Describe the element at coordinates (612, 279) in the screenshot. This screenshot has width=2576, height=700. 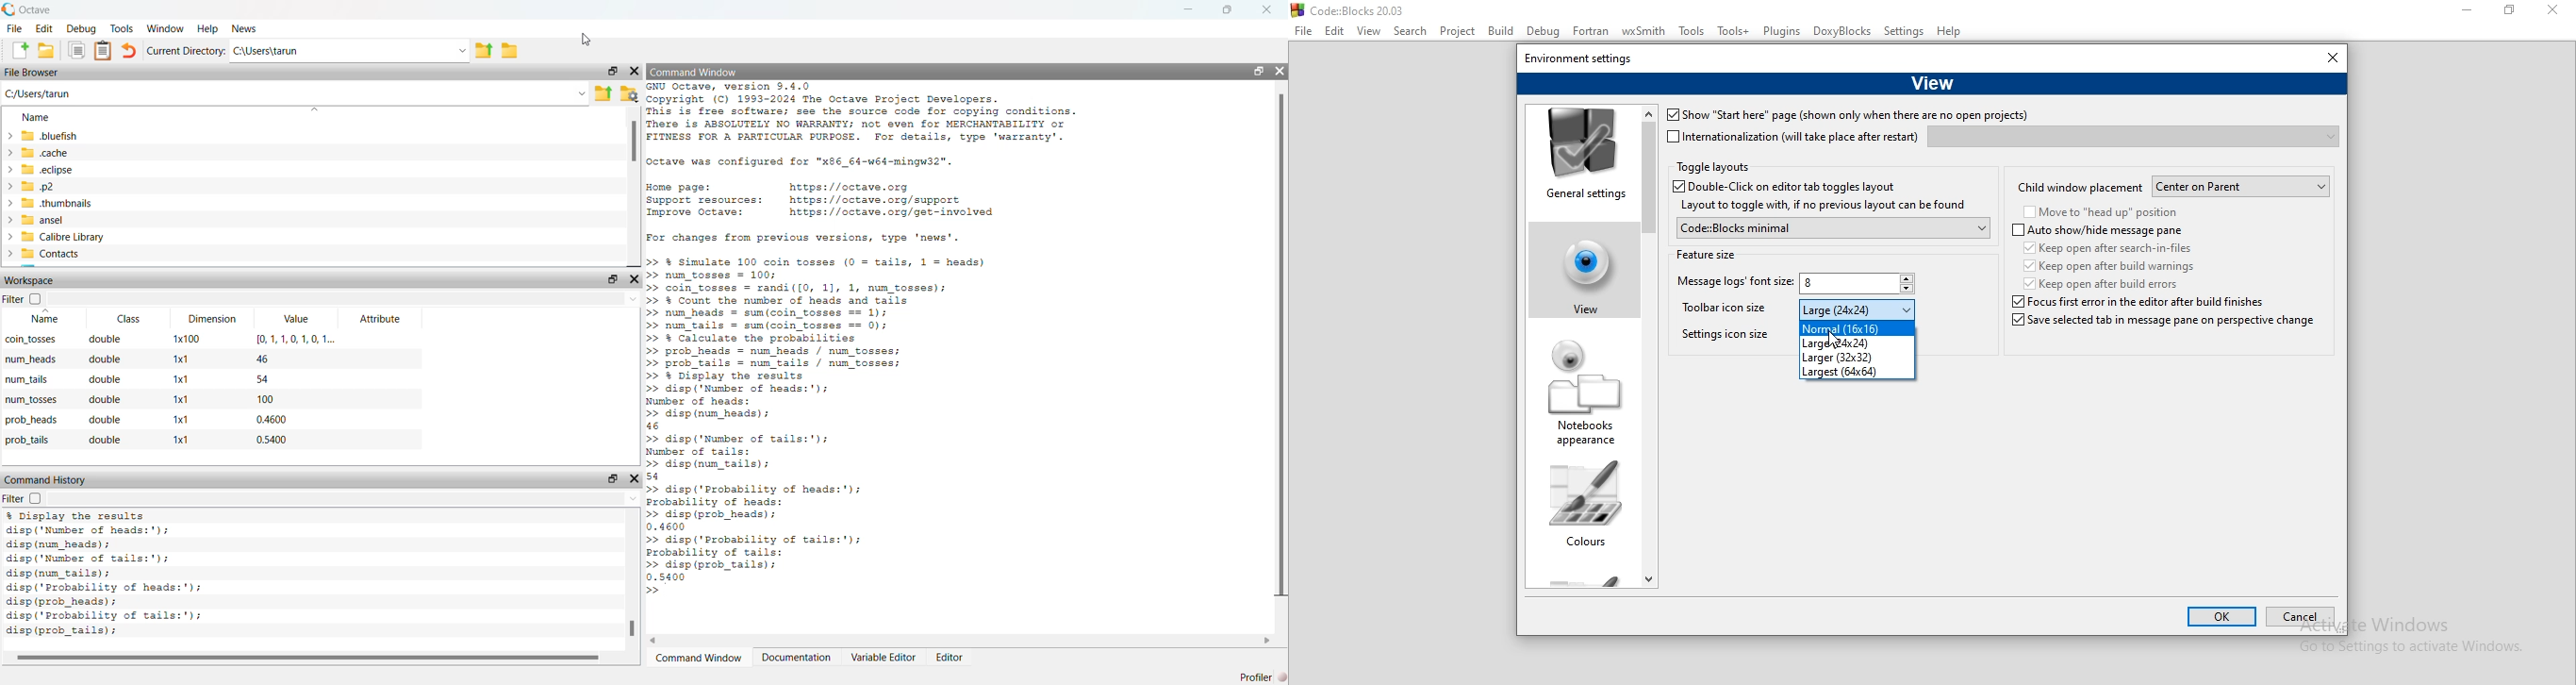
I see `maximize` at that location.